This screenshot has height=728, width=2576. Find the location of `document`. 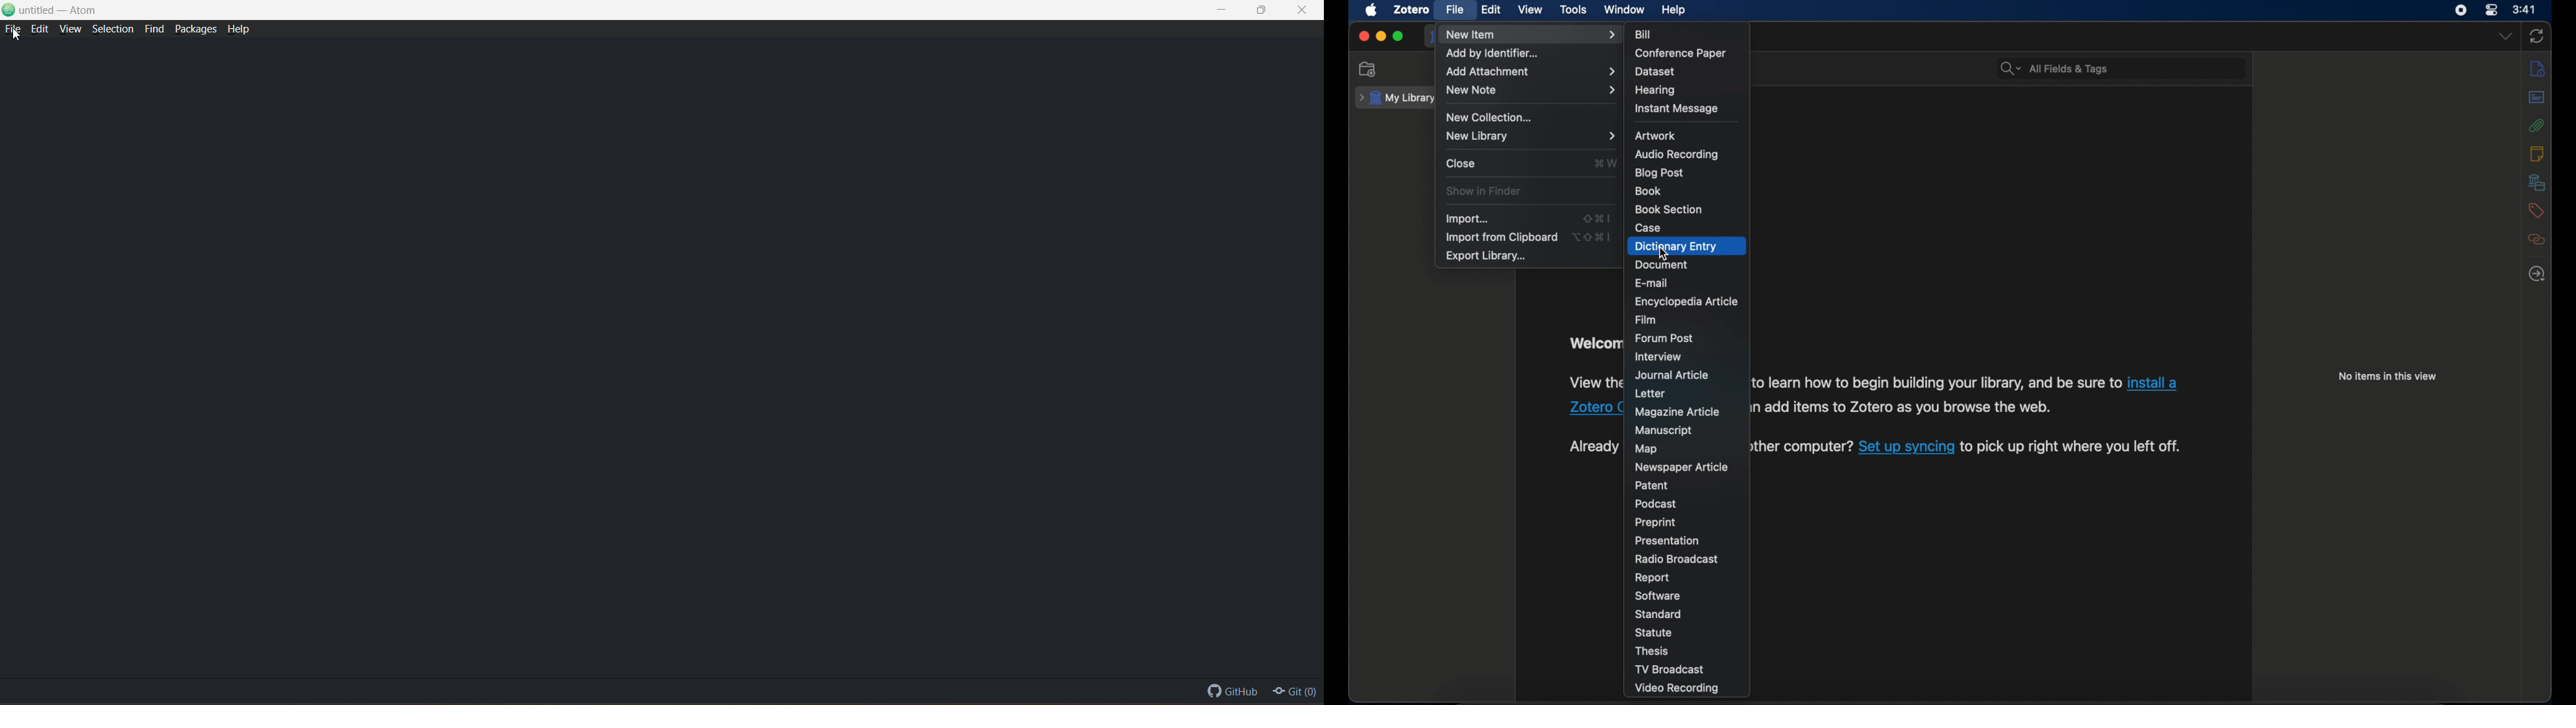

document is located at coordinates (1661, 264).